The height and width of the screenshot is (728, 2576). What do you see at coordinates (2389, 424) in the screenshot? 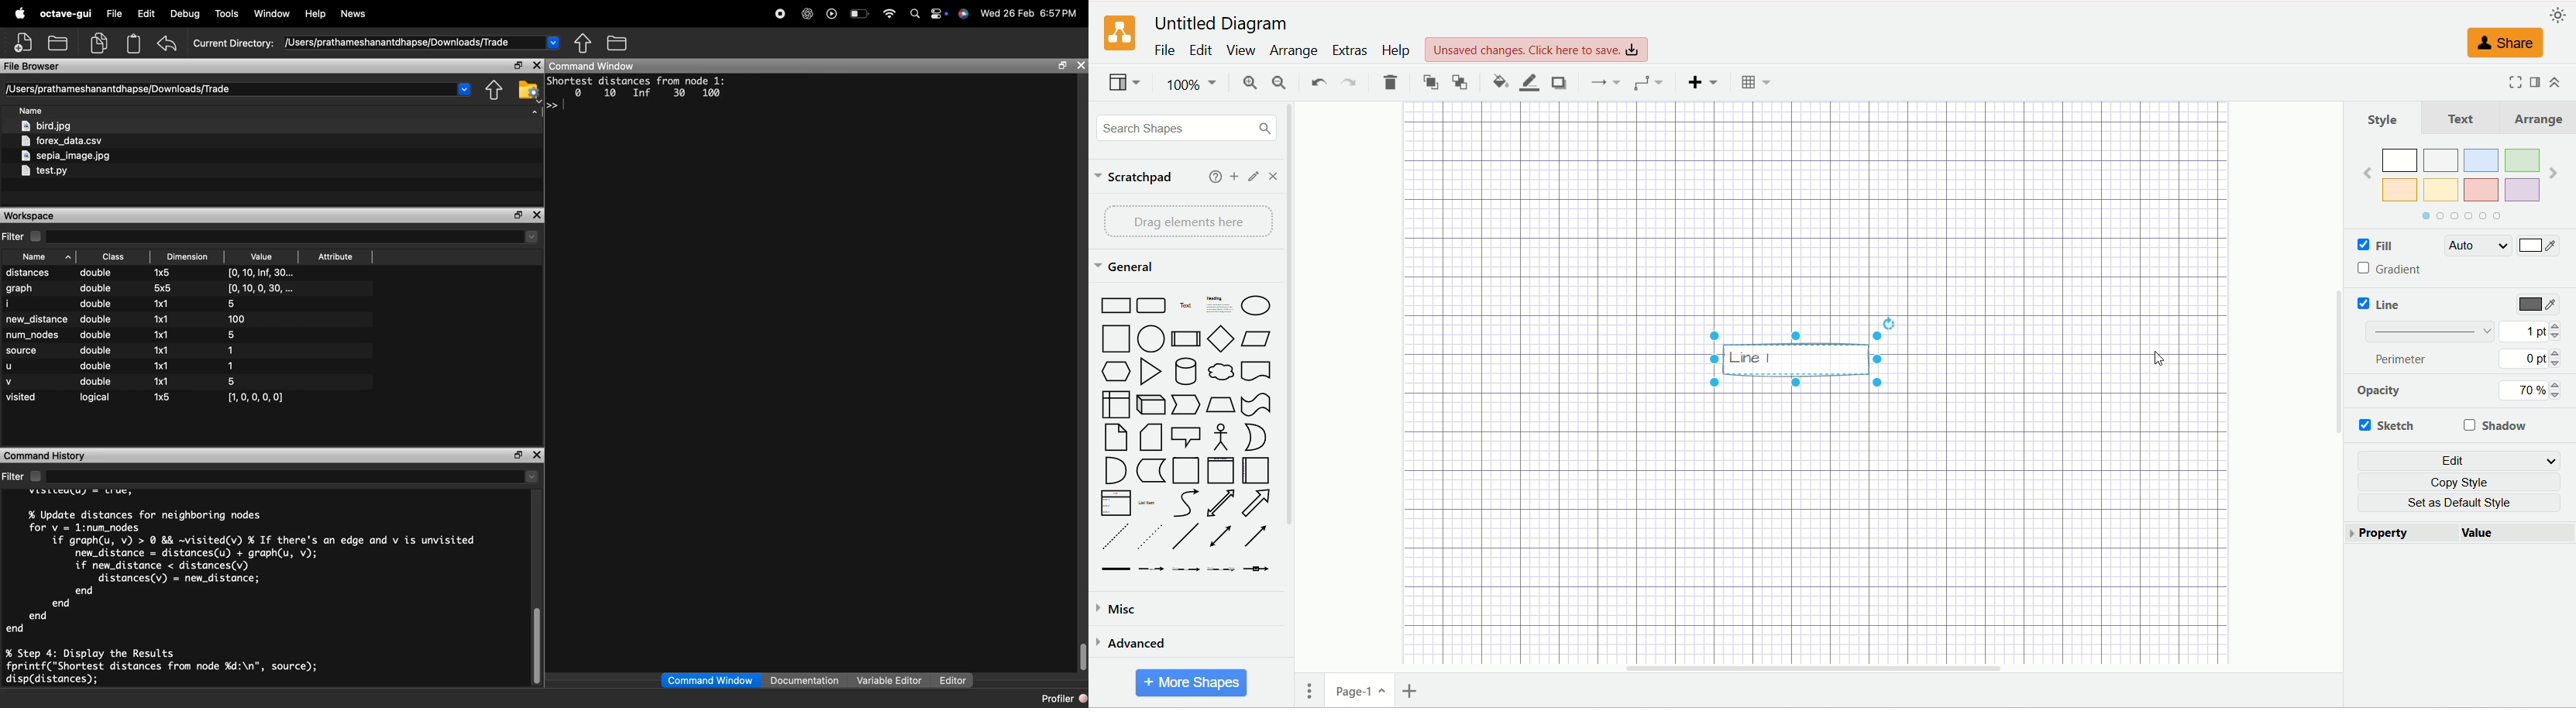
I see `sketch` at bounding box center [2389, 424].